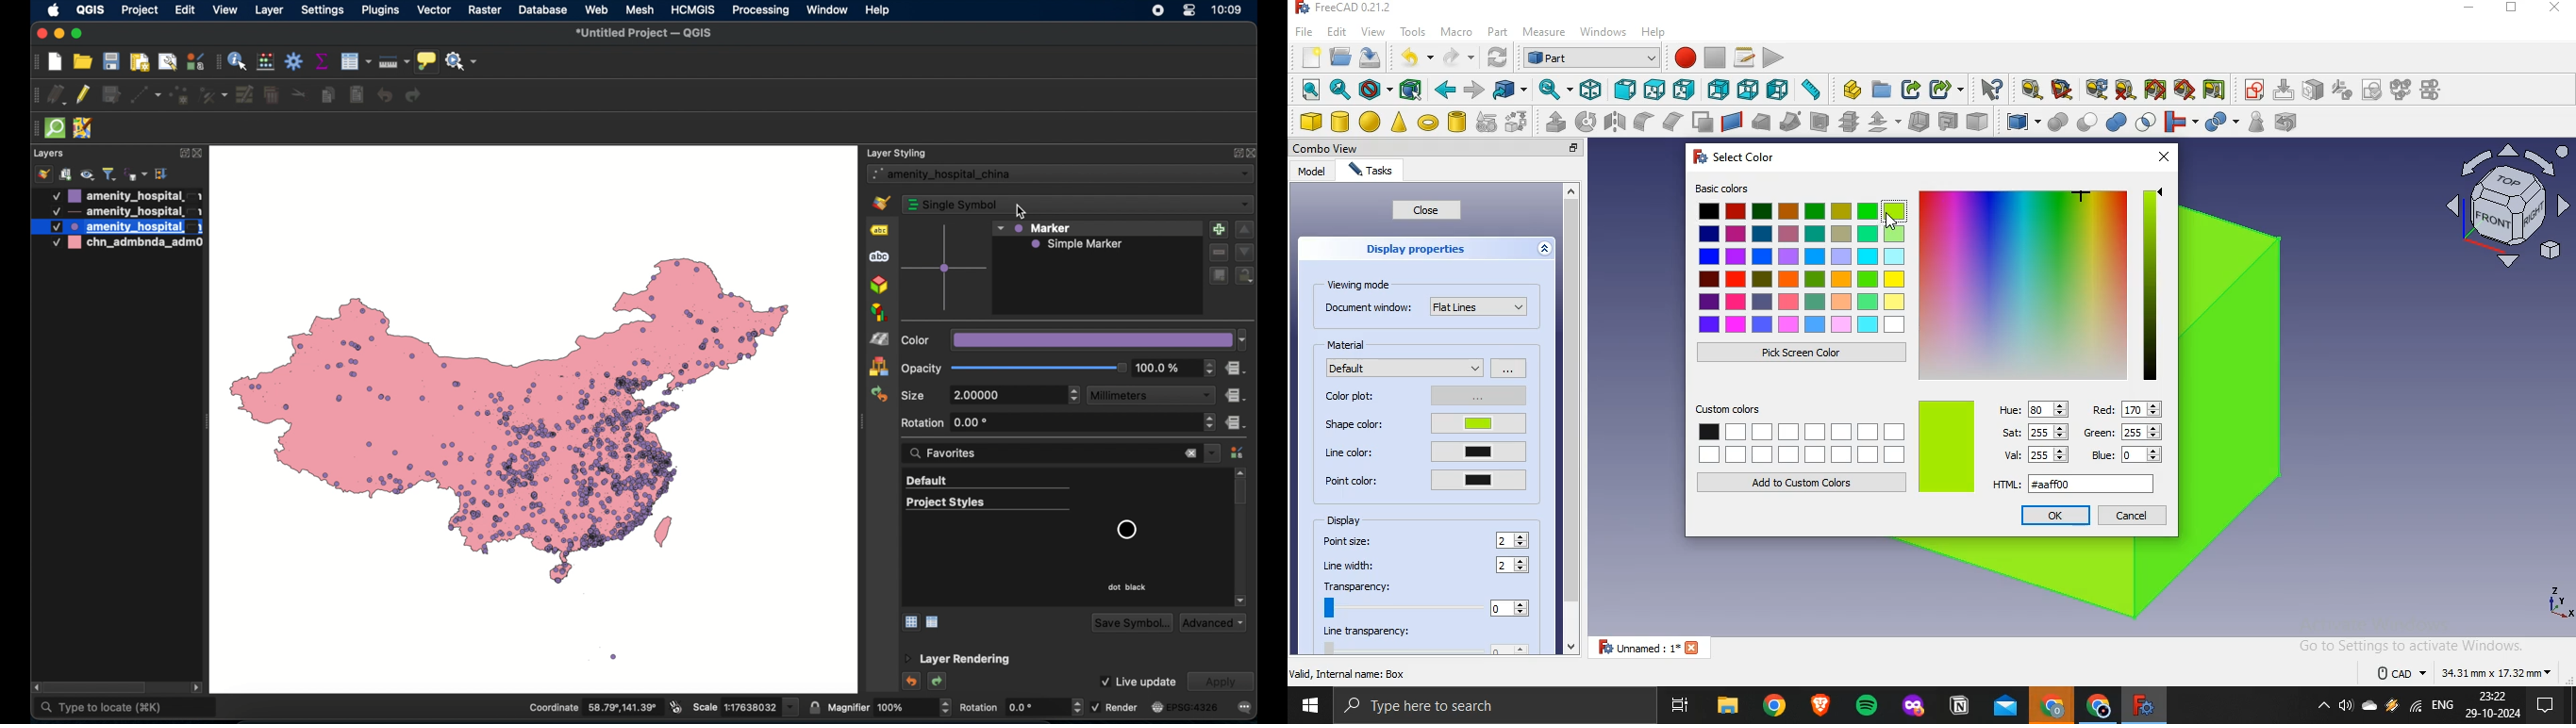 This screenshot has width=2576, height=728. What do you see at coordinates (1947, 447) in the screenshot?
I see `image` at bounding box center [1947, 447].